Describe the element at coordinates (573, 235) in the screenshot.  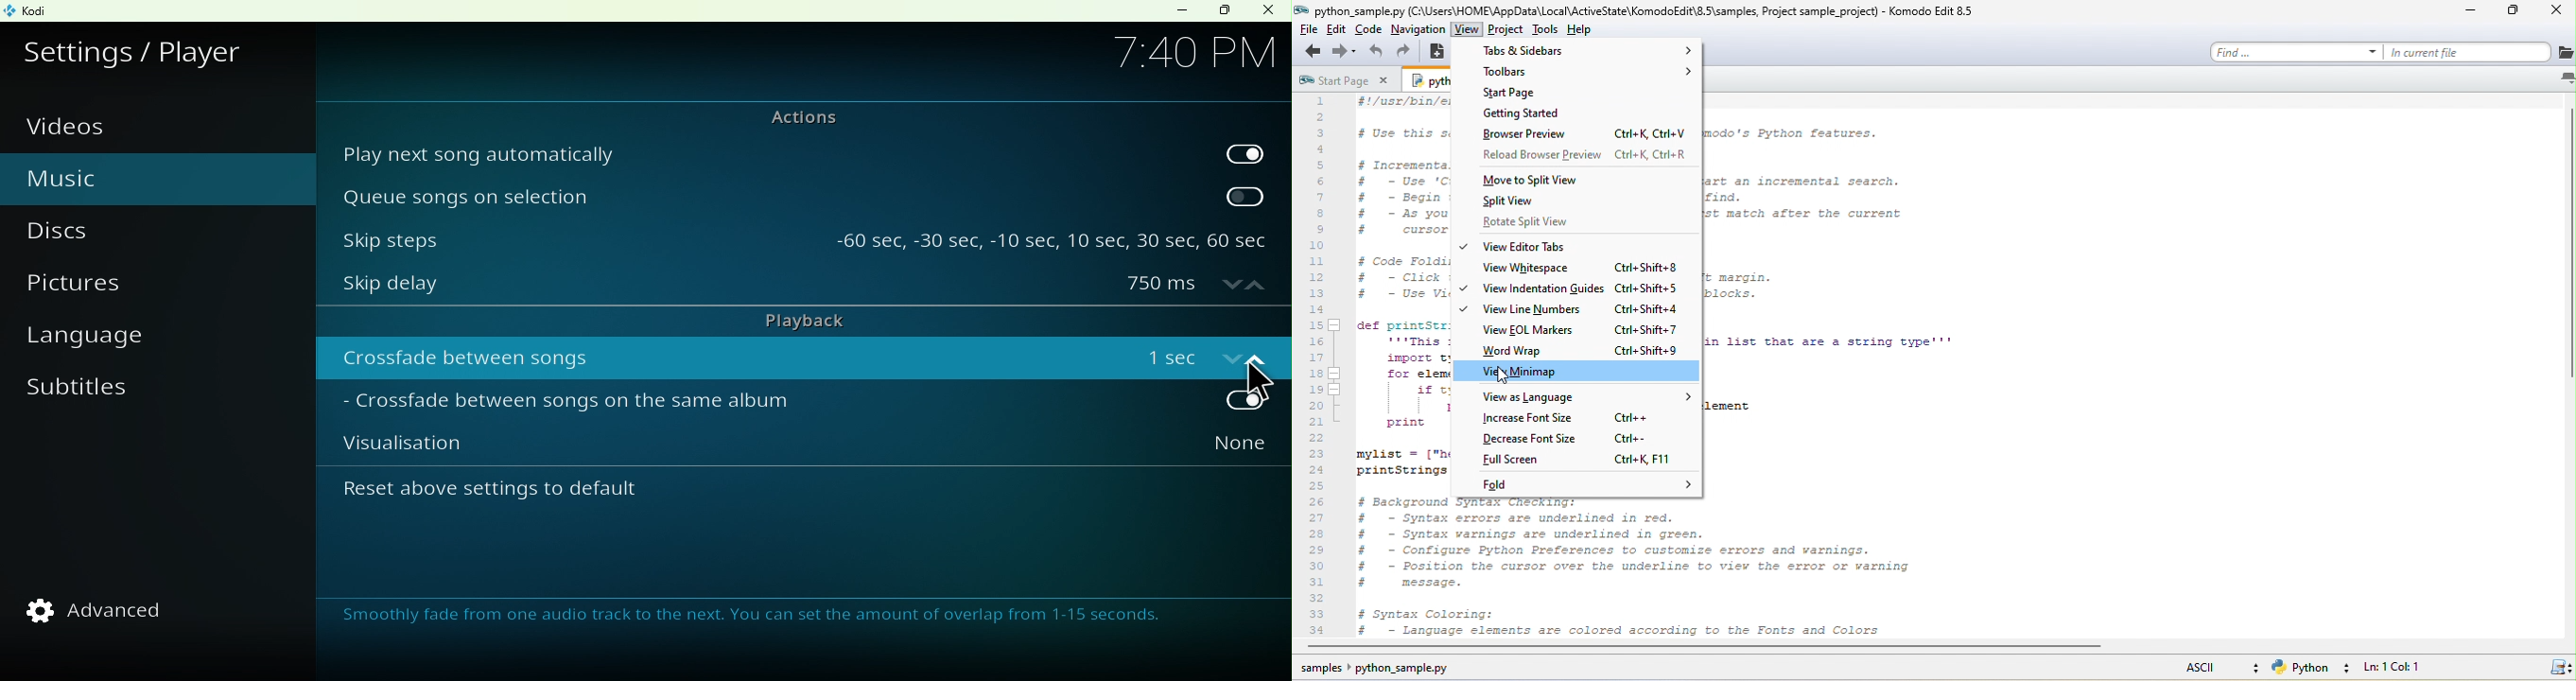
I see `Skip steps` at that location.